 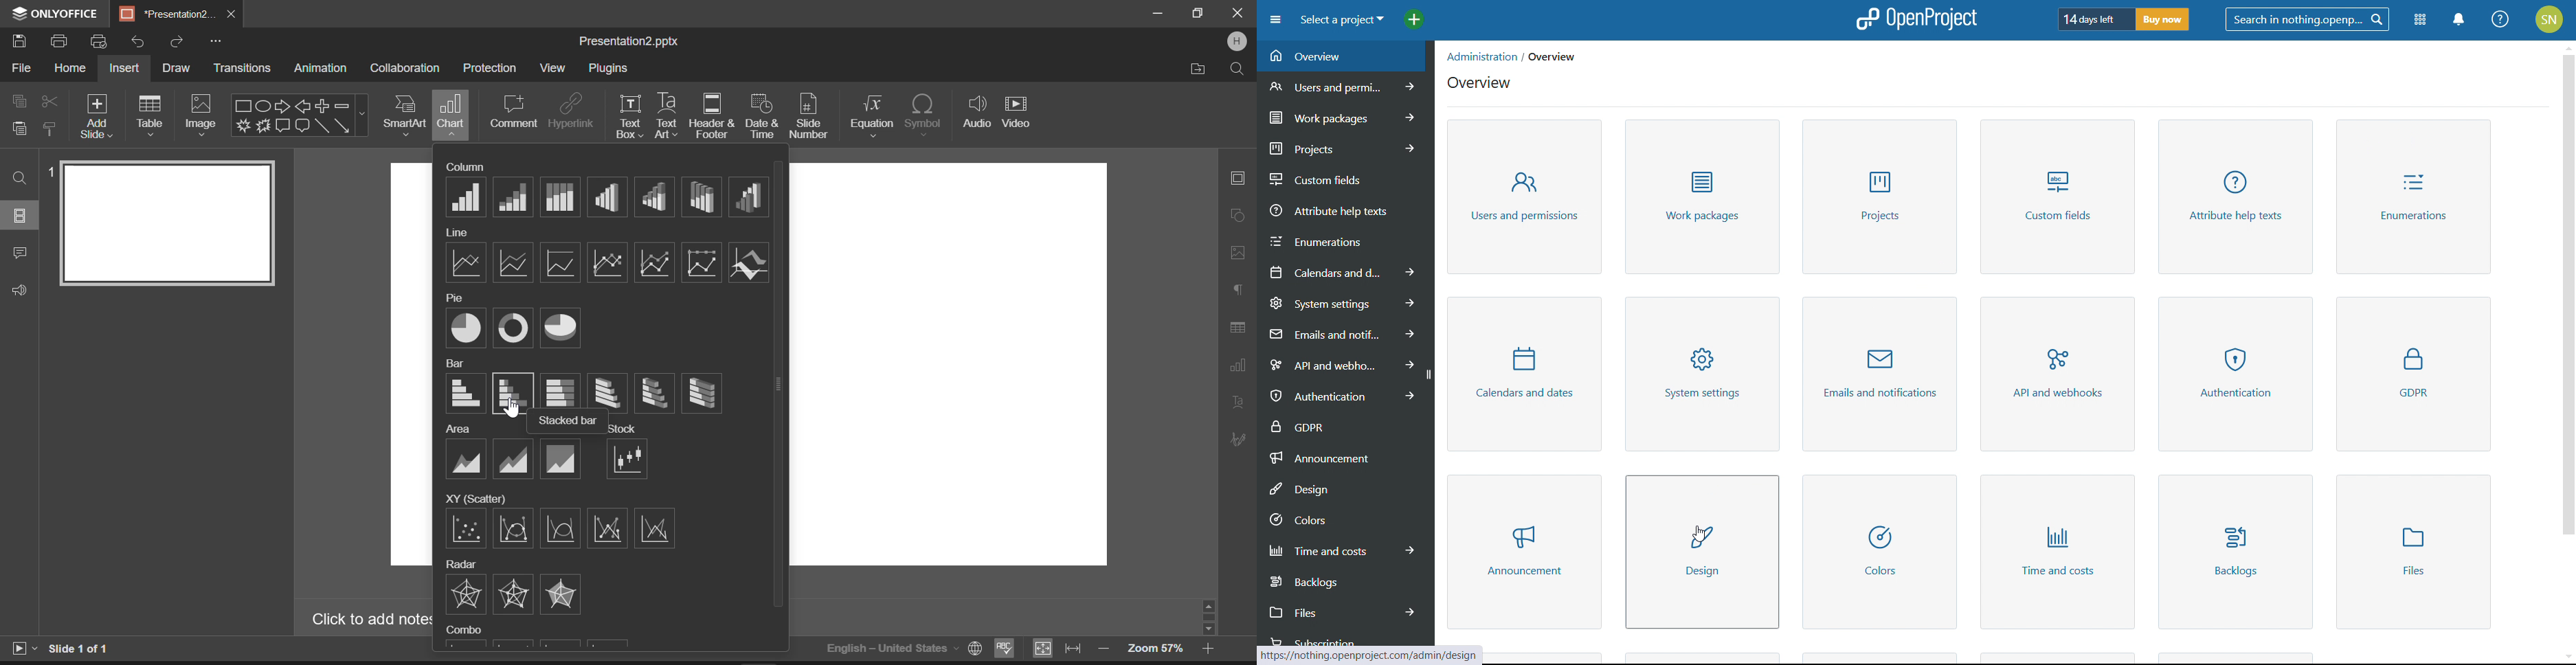 What do you see at coordinates (1160, 14) in the screenshot?
I see `Restore Down` at bounding box center [1160, 14].